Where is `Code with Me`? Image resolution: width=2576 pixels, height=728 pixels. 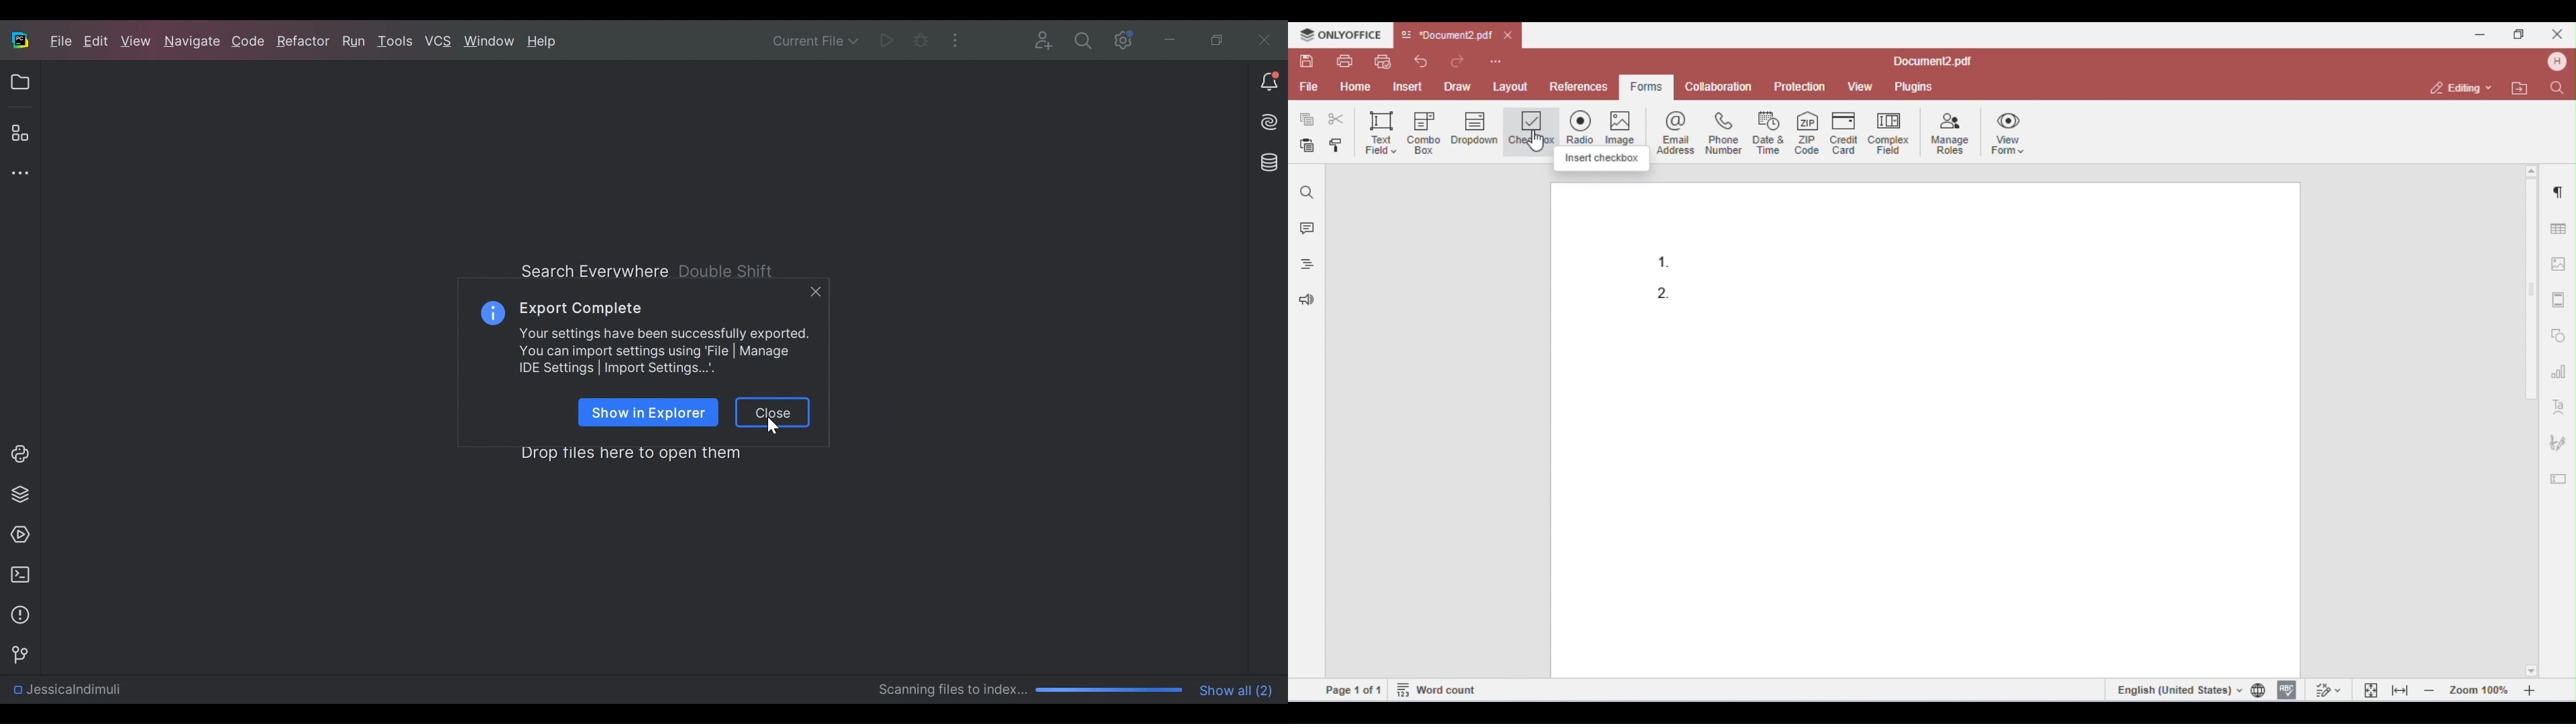
Code with Me is located at coordinates (1045, 39).